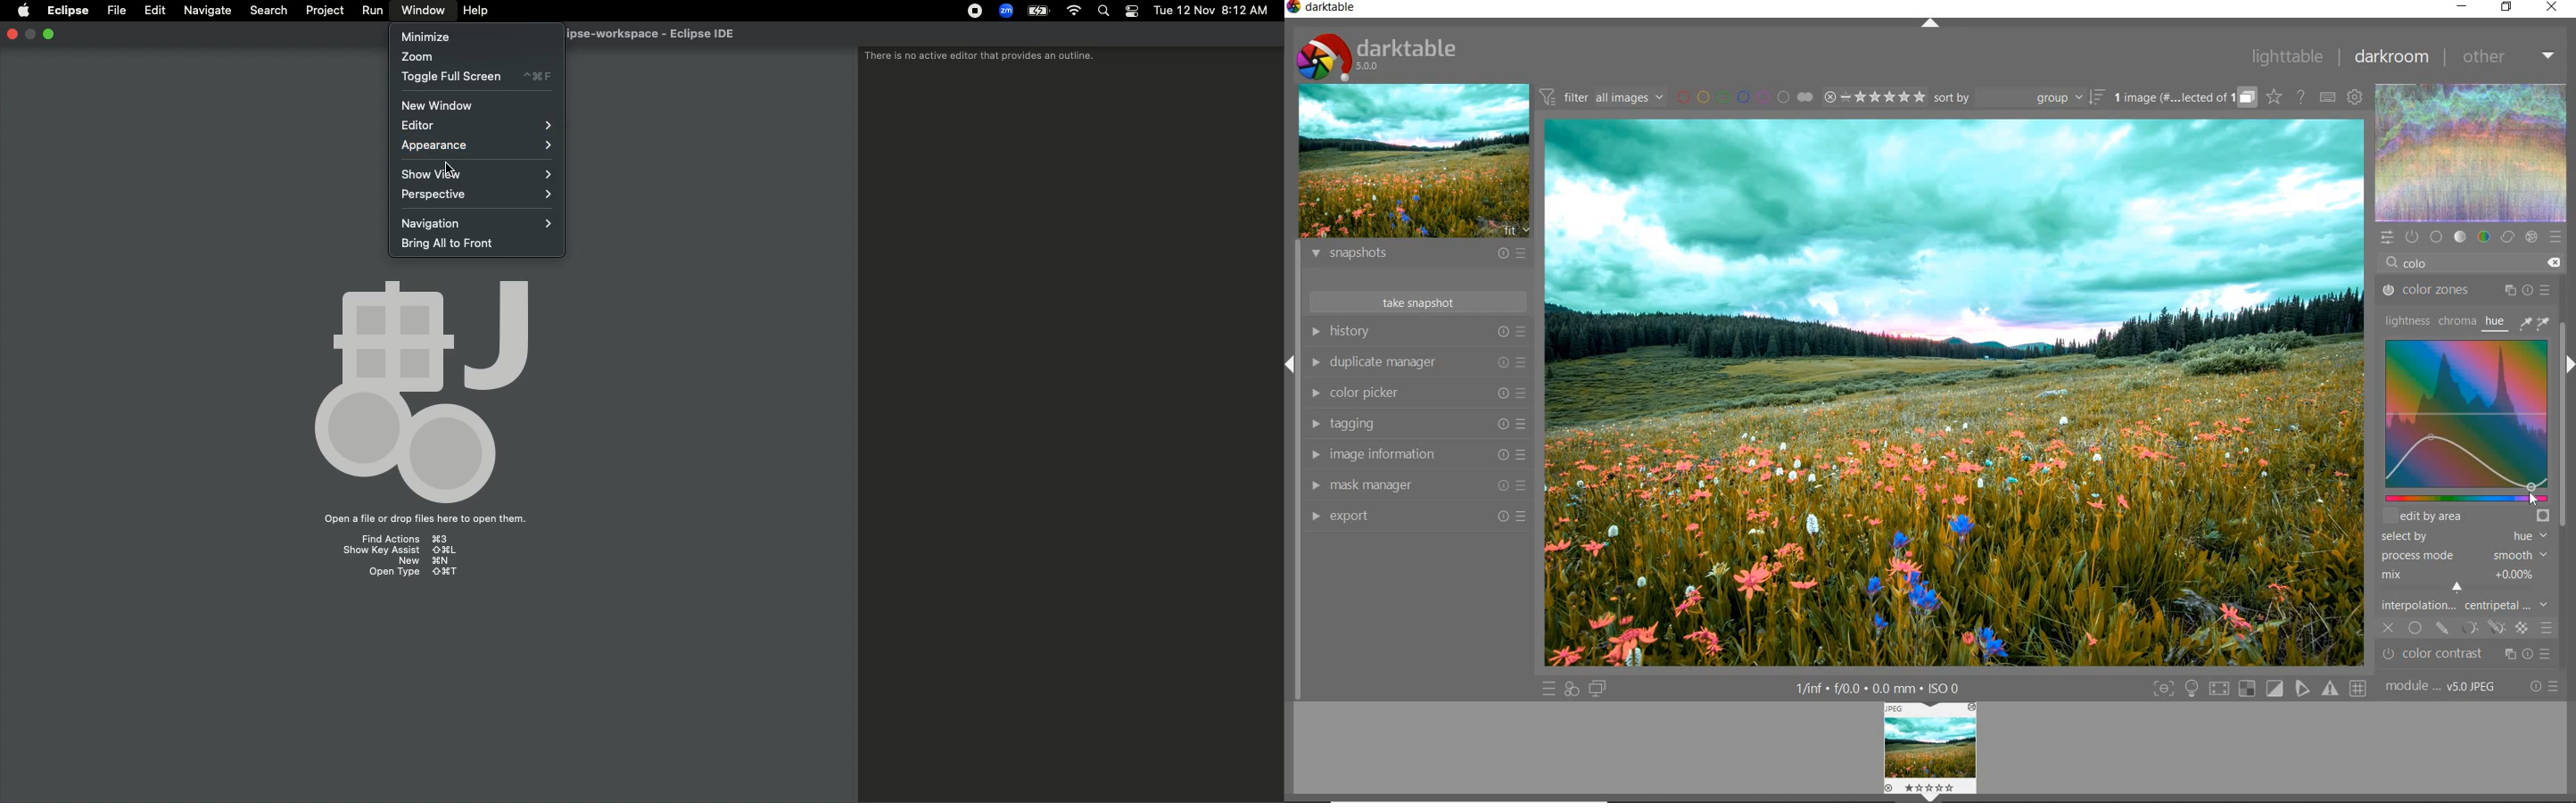 This screenshot has width=2576, height=812. Describe the element at coordinates (2326, 98) in the screenshot. I see `set keyboard shortcuts` at that location.